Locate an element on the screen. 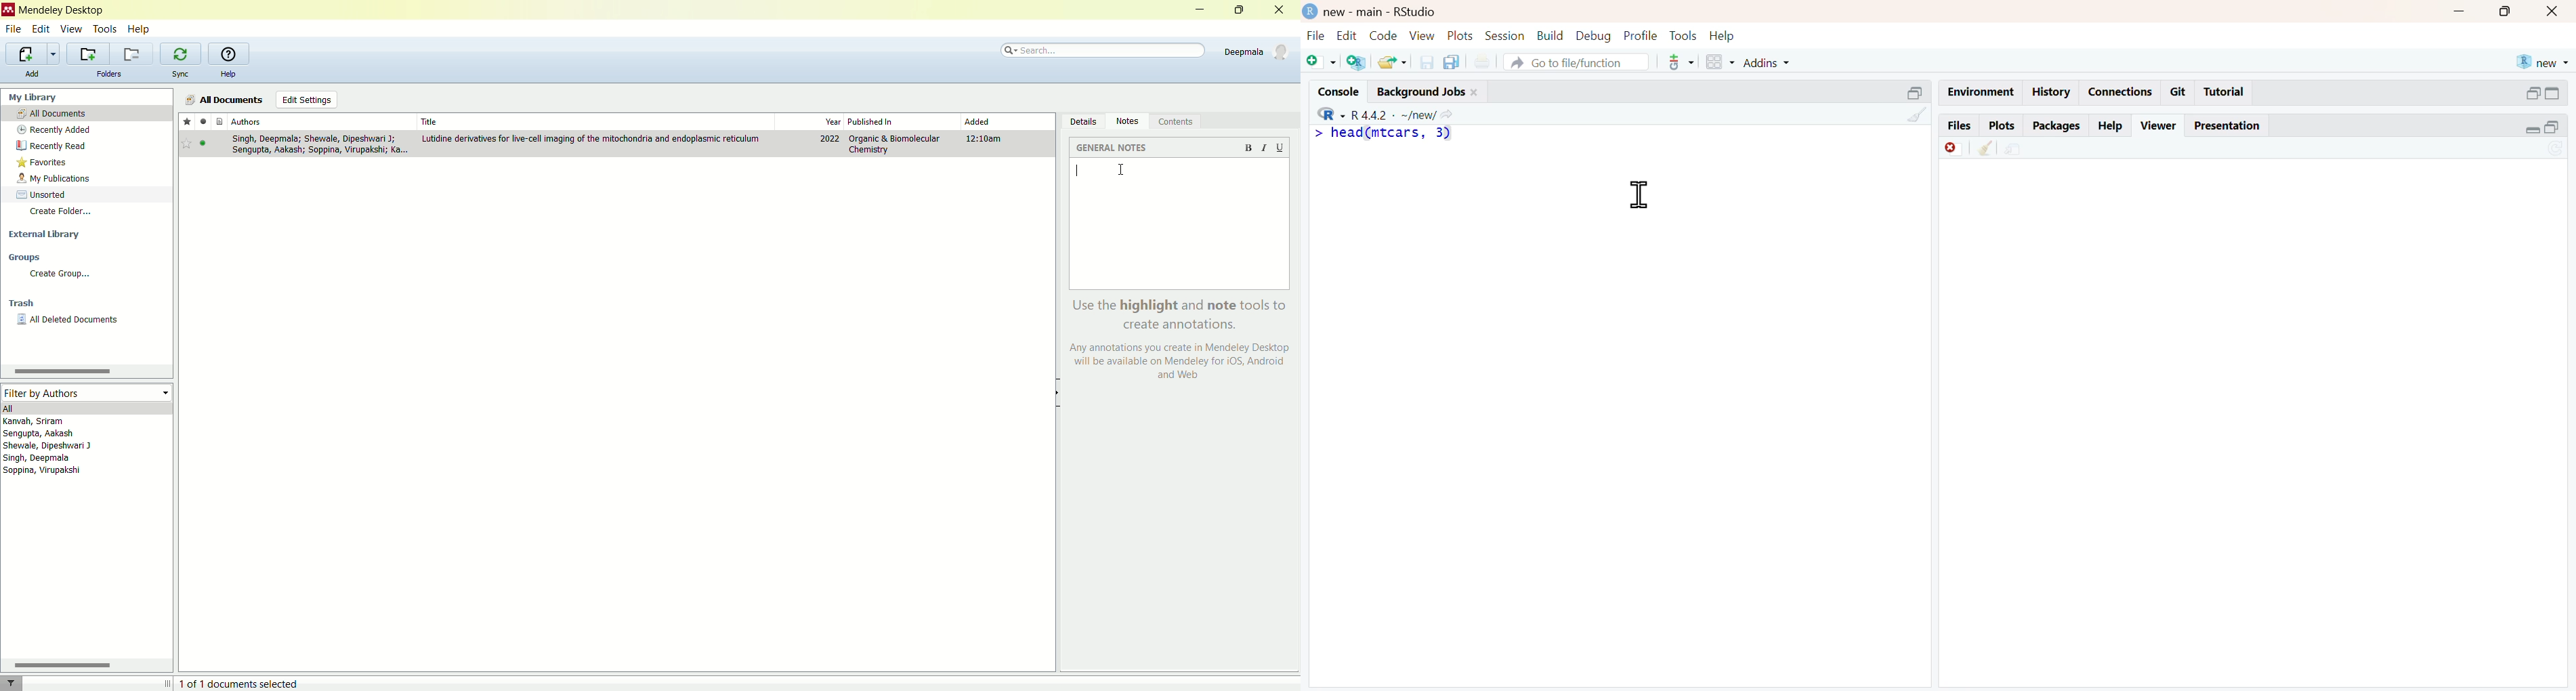 The width and height of the screenshot is (2576, 700). create a new folder is located at coordinates (85, 52).